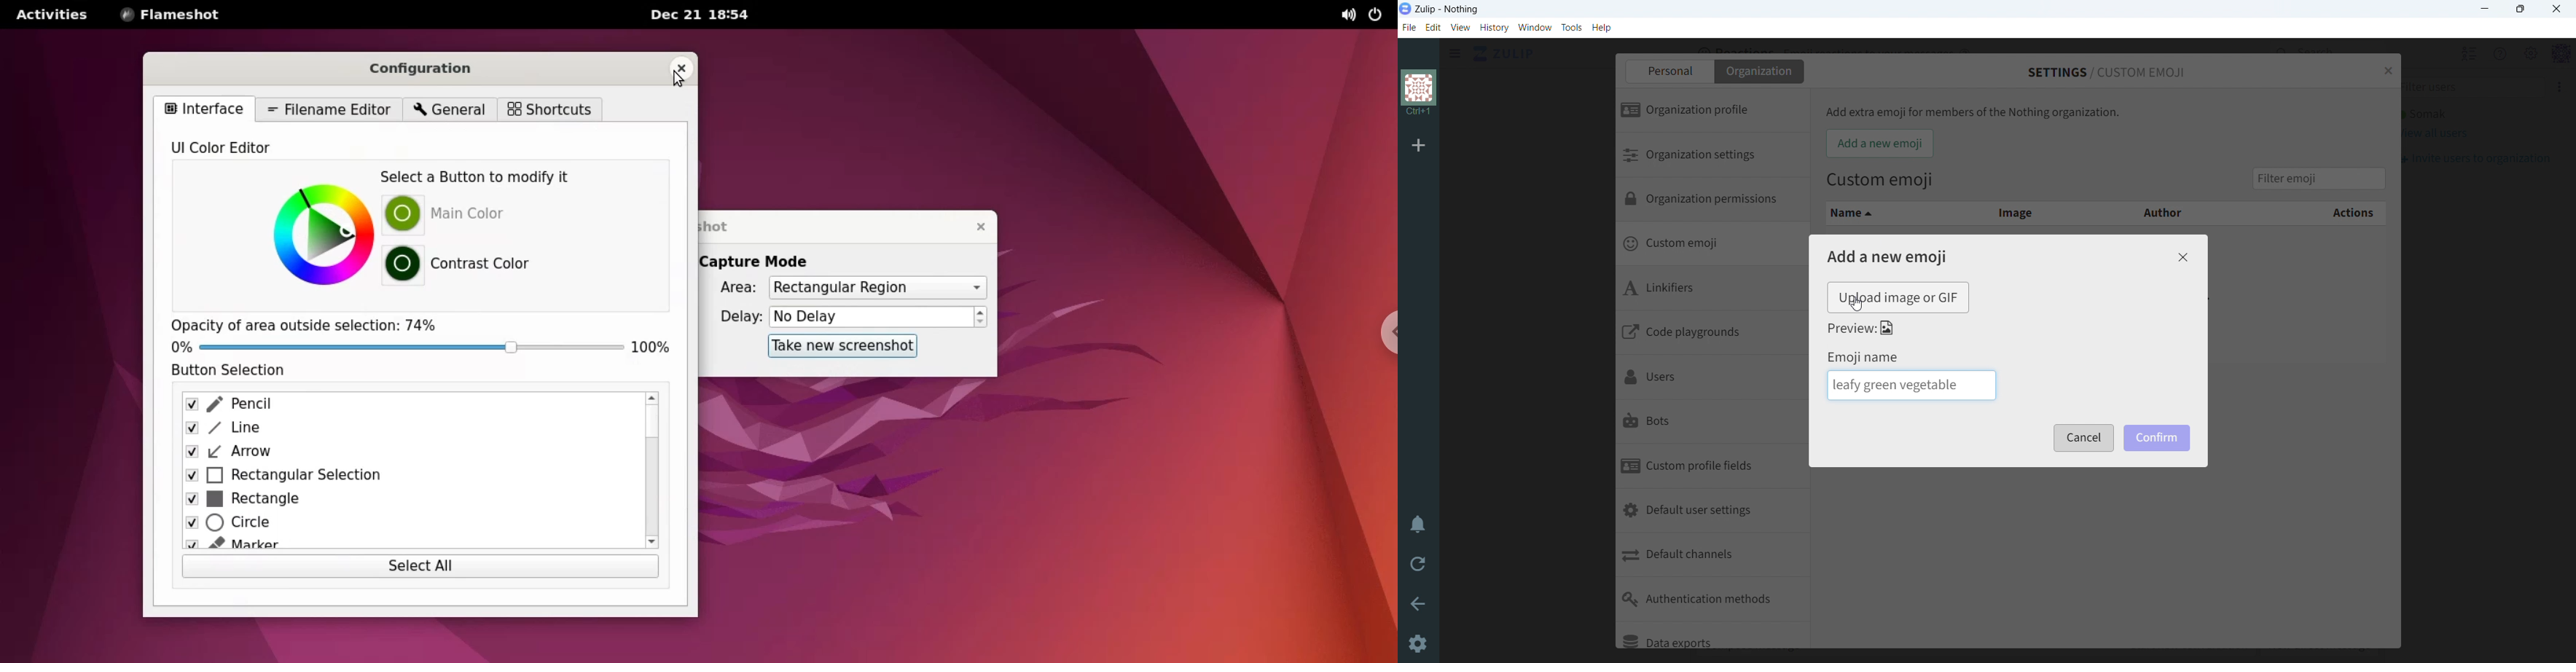 This screenshot has height=672, width=2576. I want to click on scroll up, so click(2569, 45).